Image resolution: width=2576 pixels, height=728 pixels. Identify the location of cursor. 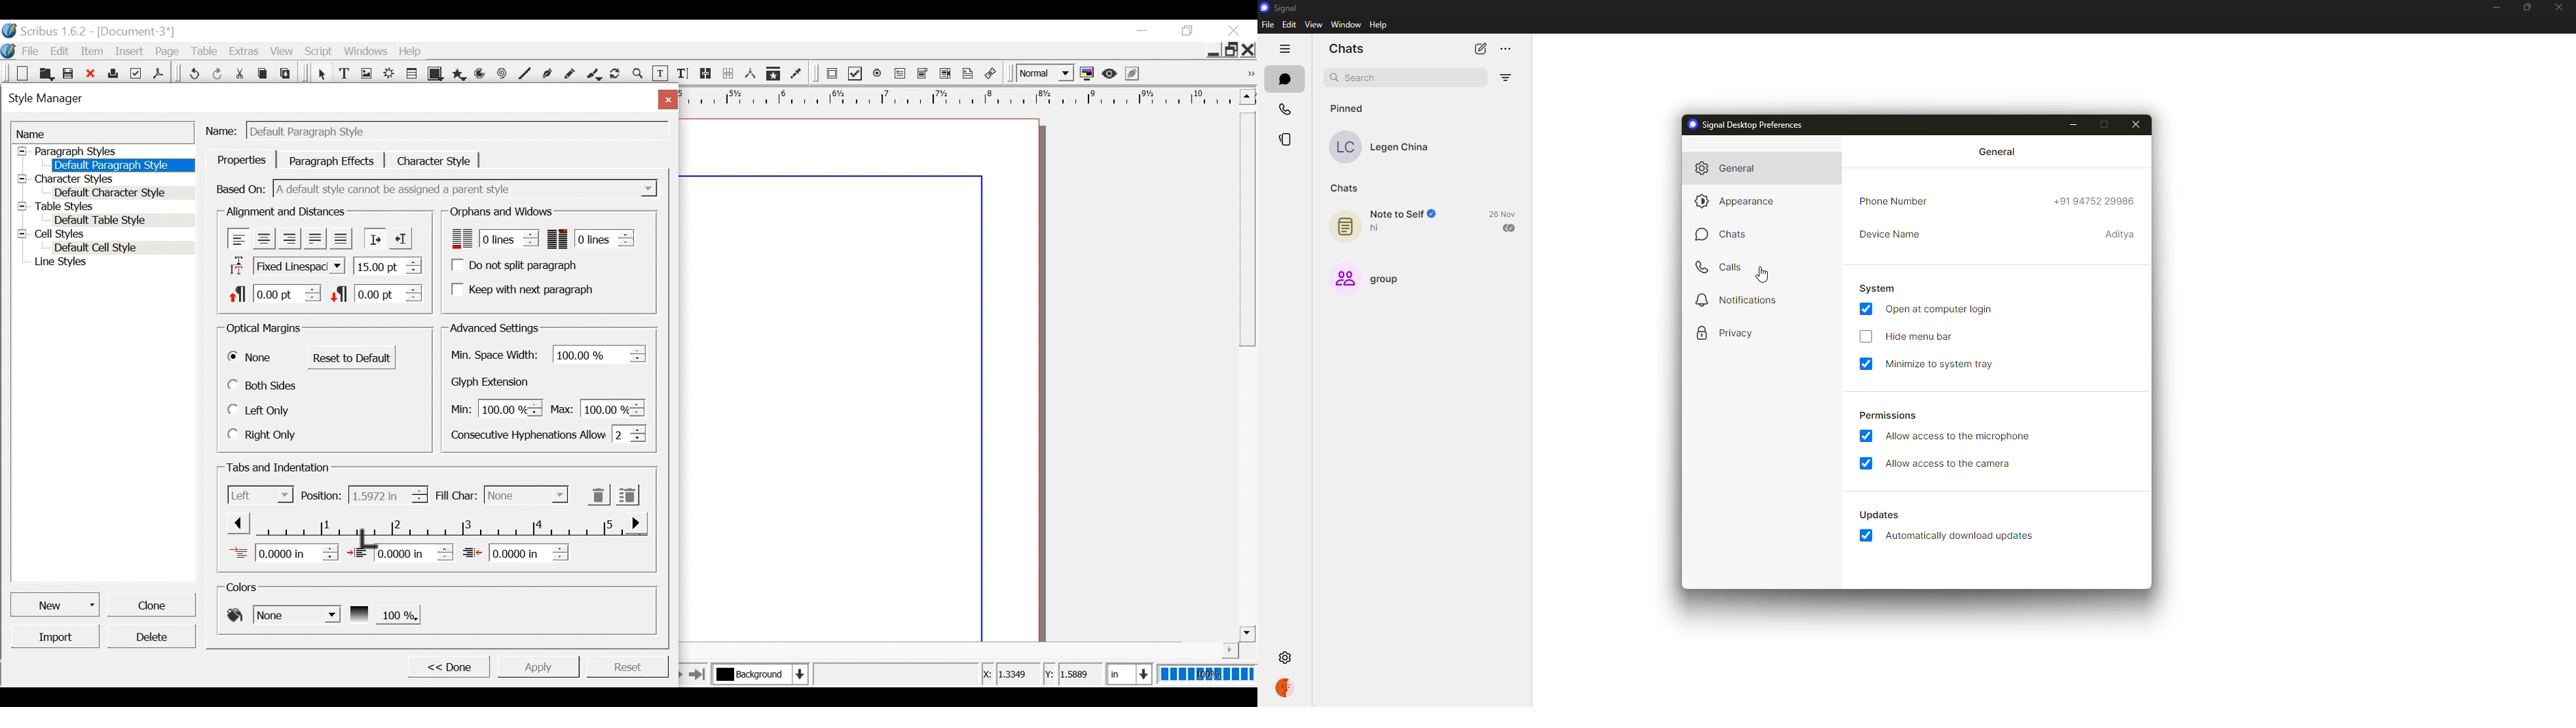
(1766, 274).